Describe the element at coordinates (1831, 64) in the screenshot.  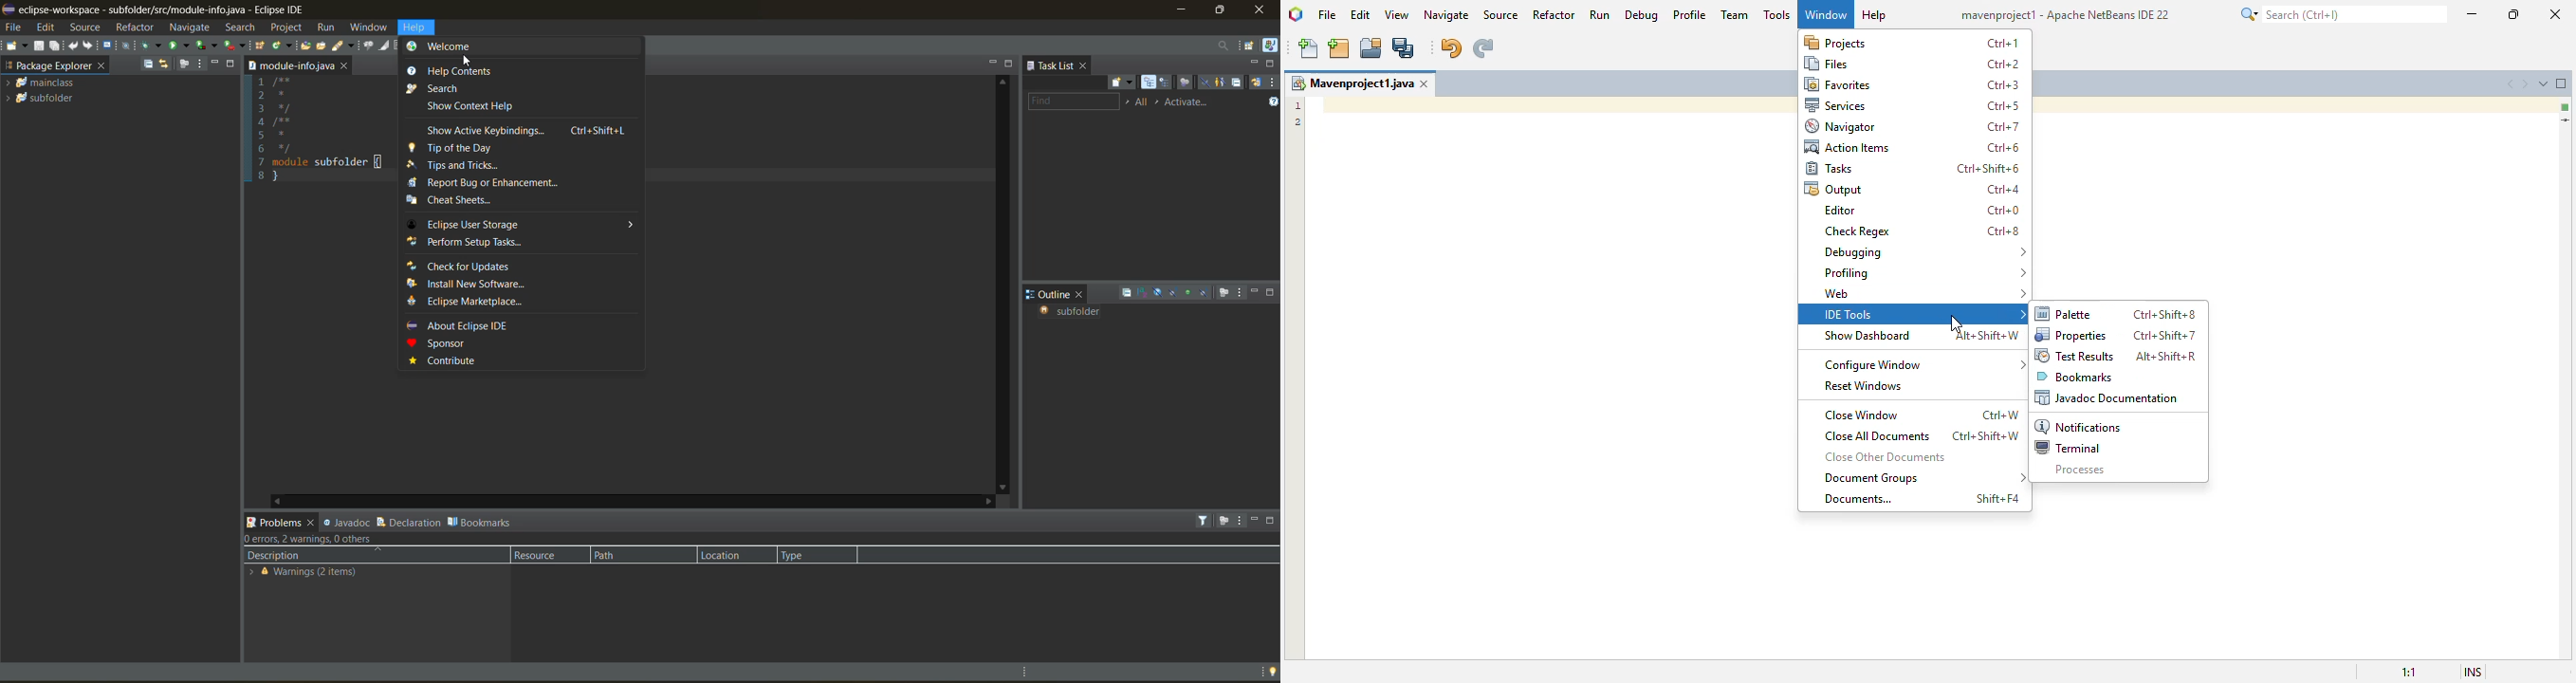
I see `files` at that location.